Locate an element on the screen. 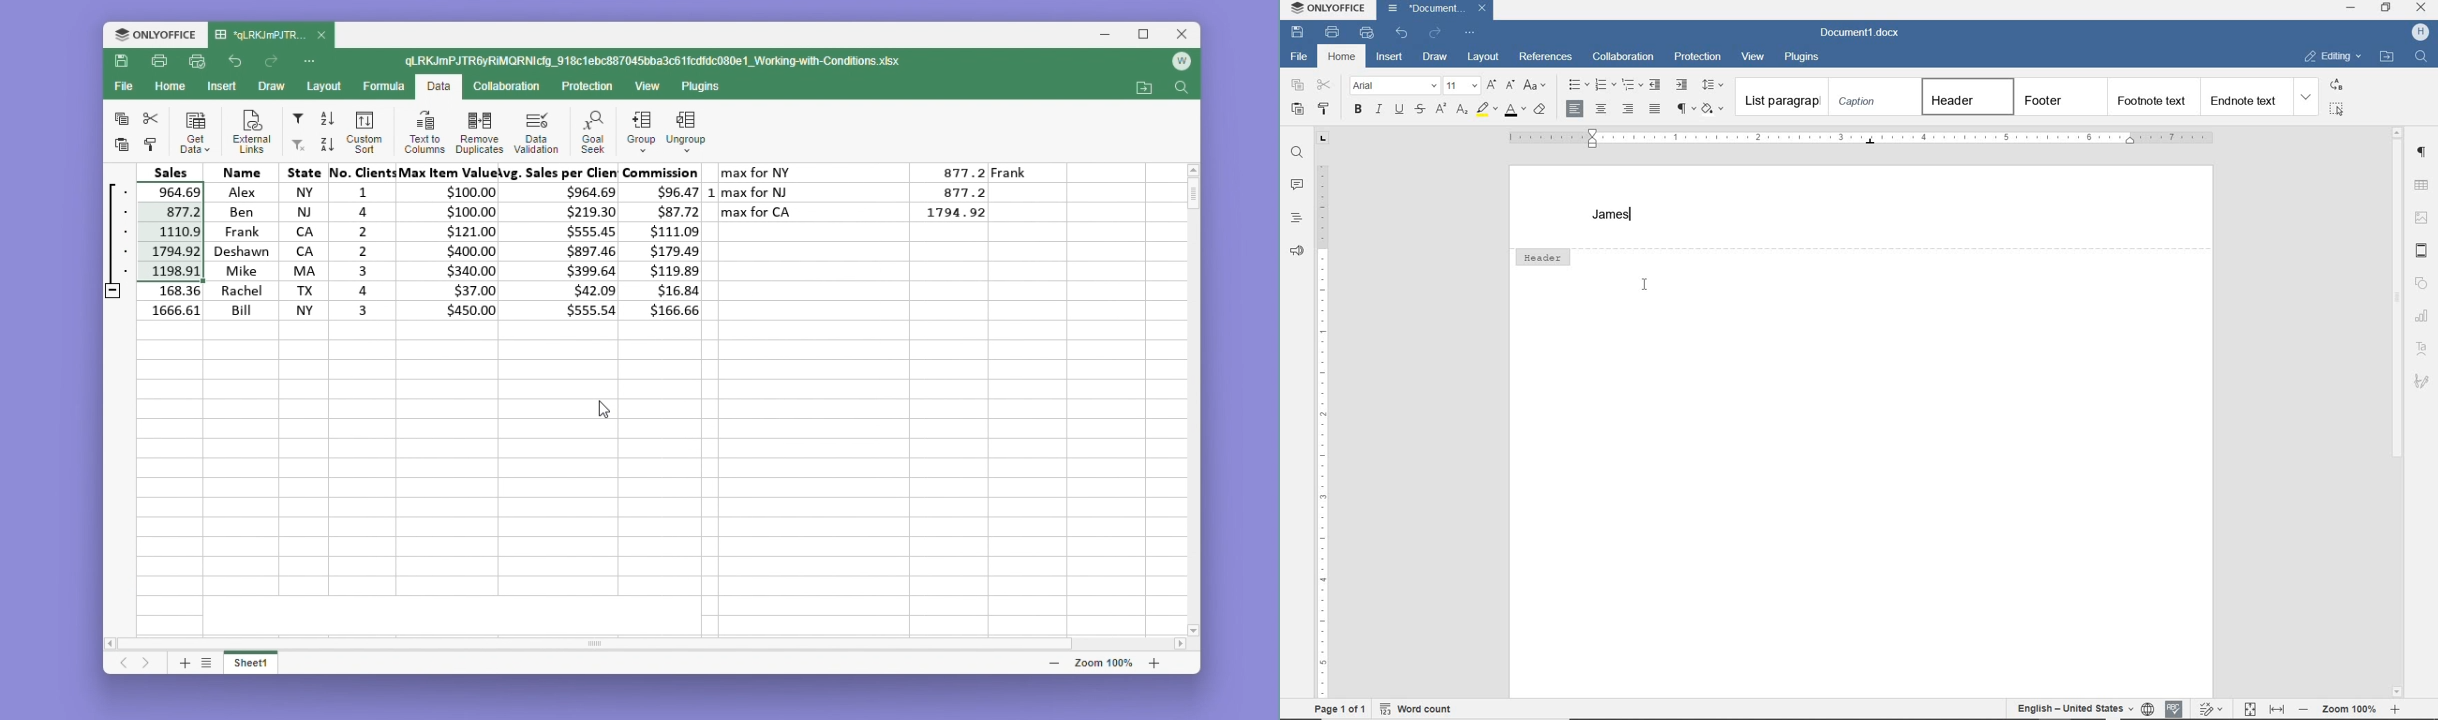  paragraph line spacing is located at coordinates (1715, 85).